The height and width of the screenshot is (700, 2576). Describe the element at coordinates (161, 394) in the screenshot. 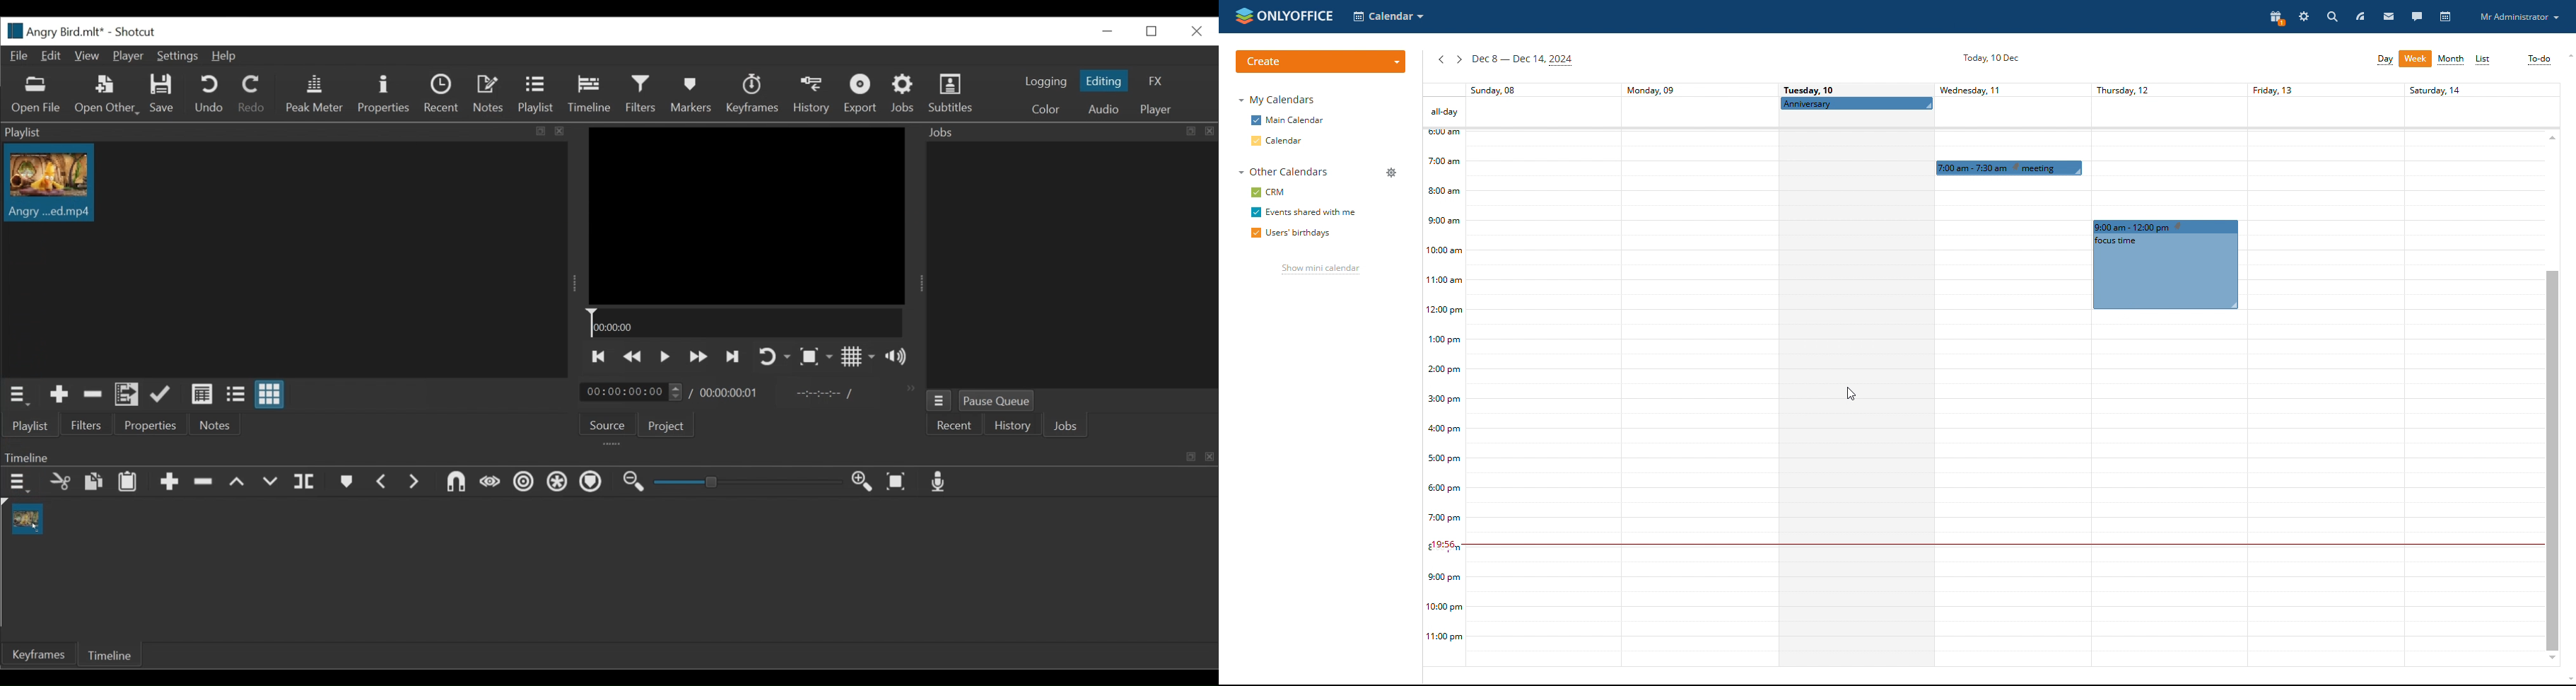

I see `Update` at that location.